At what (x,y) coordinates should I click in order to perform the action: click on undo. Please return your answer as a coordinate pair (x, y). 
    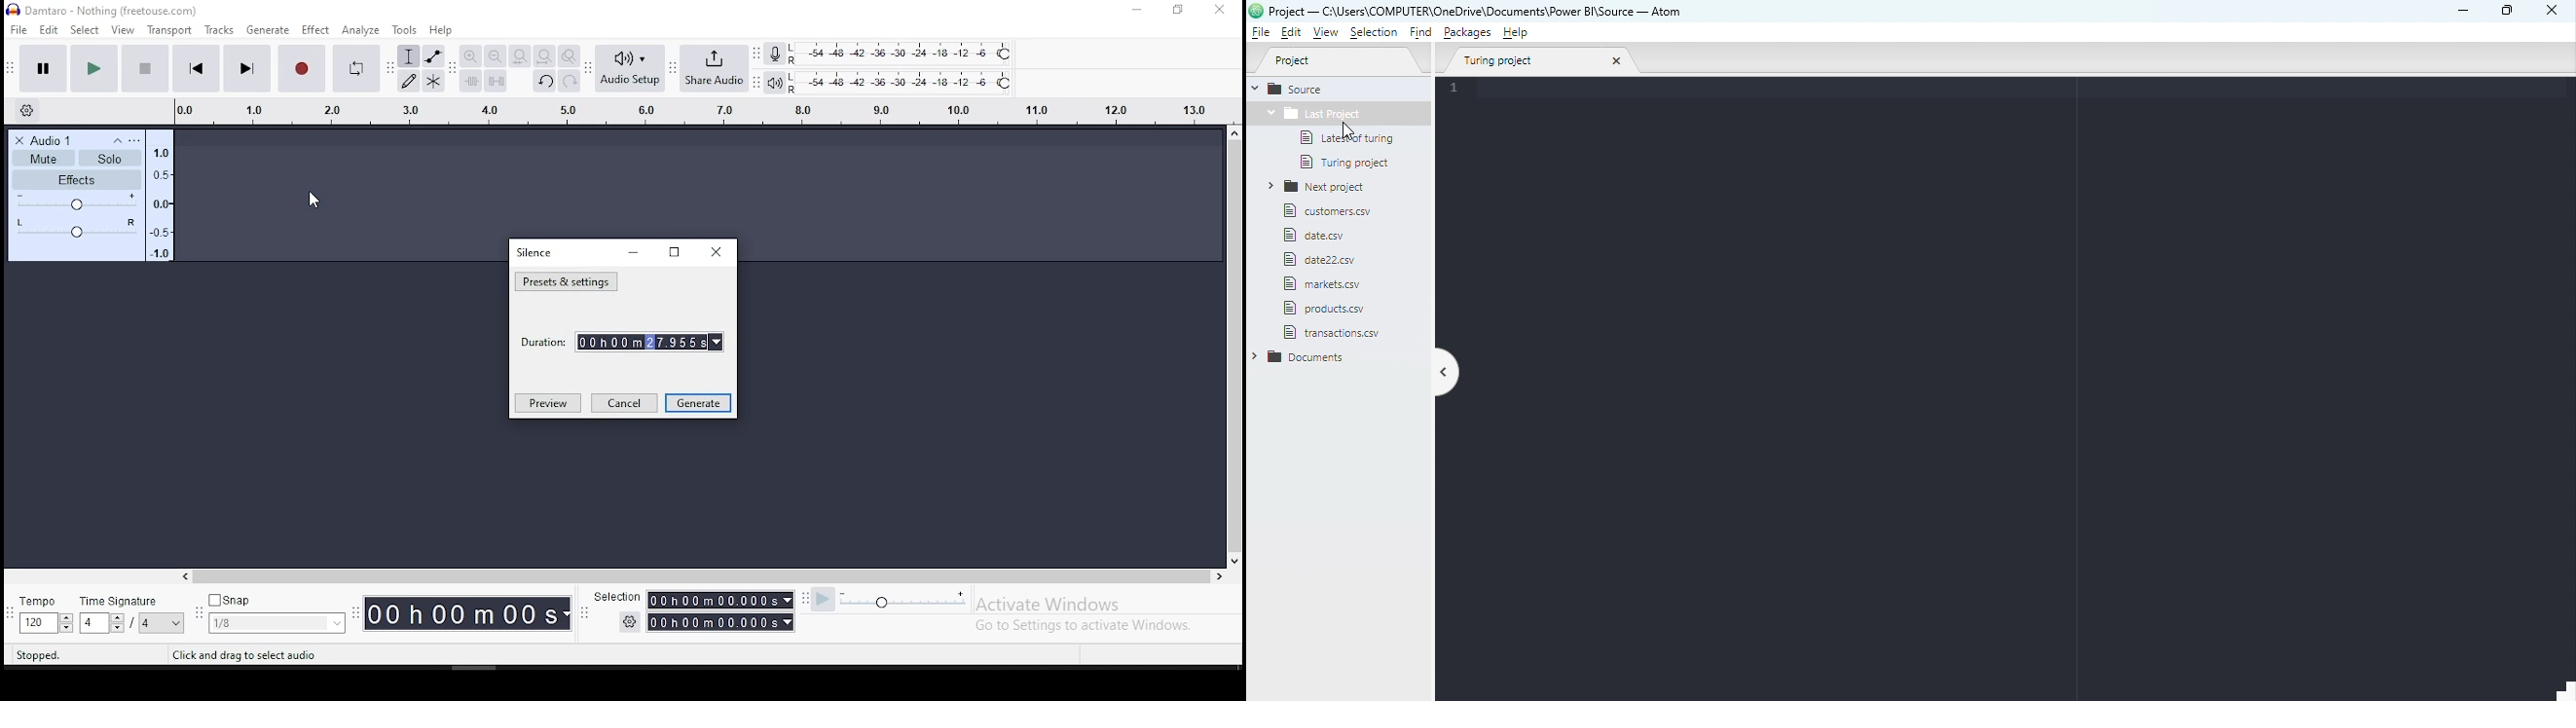
    Looking at the image, I should click on (545, 80).